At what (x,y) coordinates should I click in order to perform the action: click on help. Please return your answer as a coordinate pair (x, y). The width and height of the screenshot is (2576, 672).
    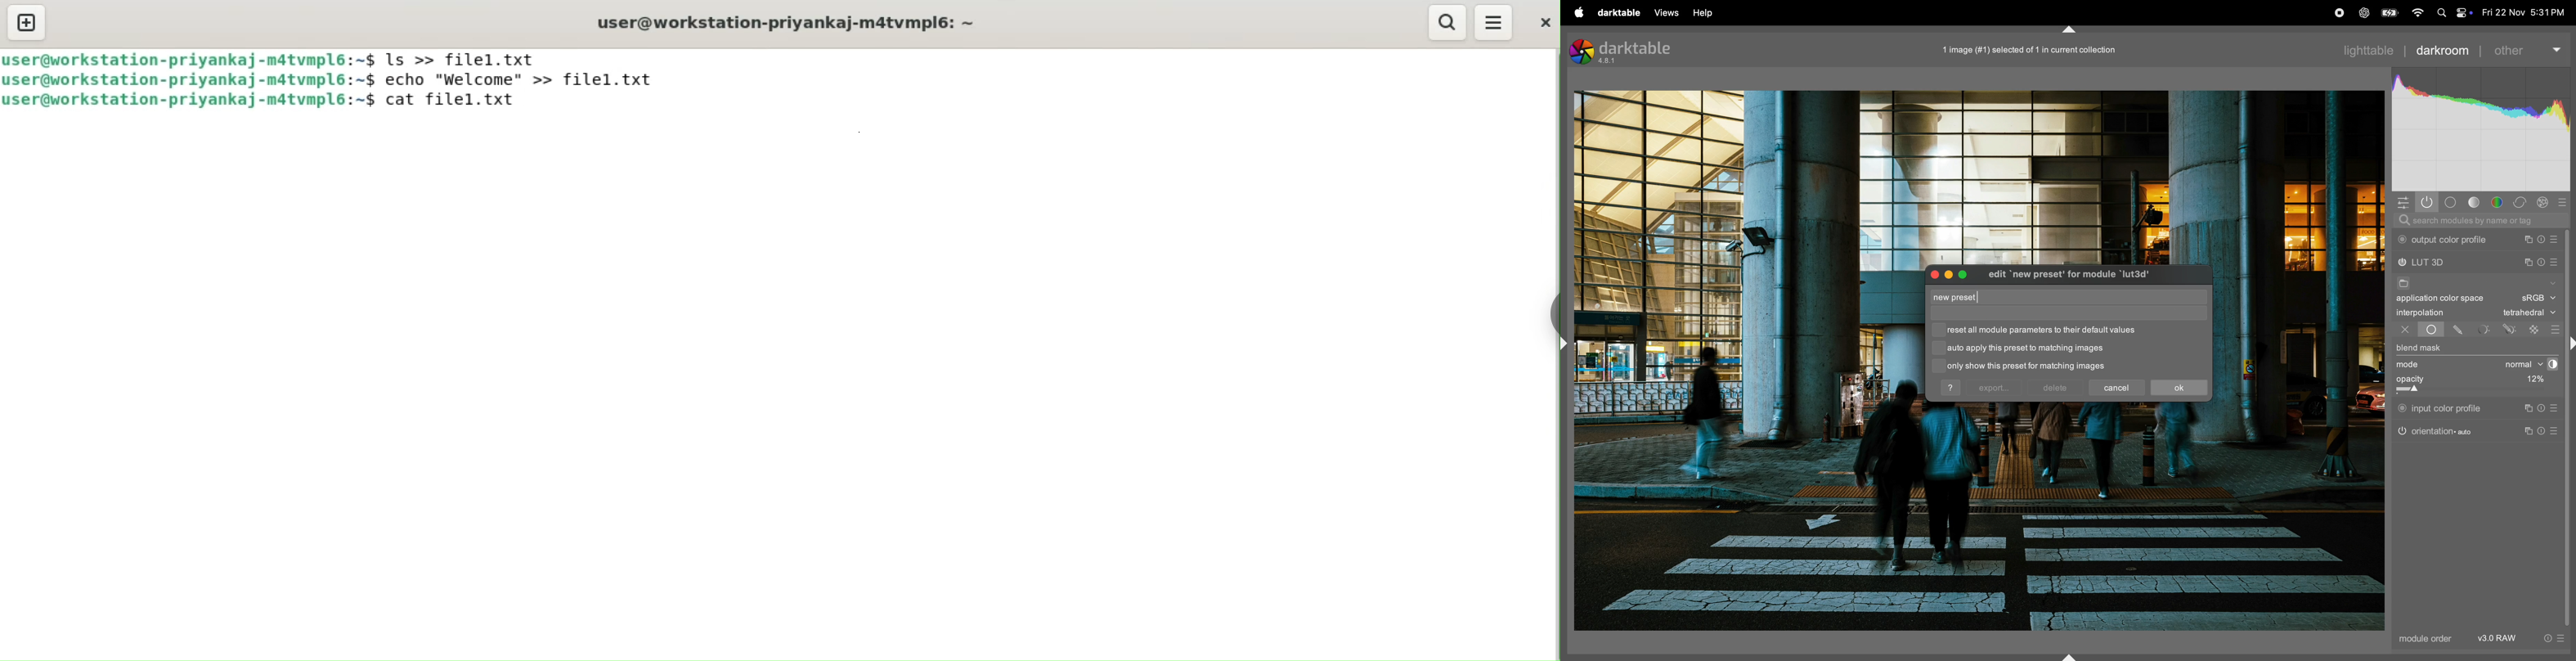
    Looking at the image, I should click on (1705, 12).